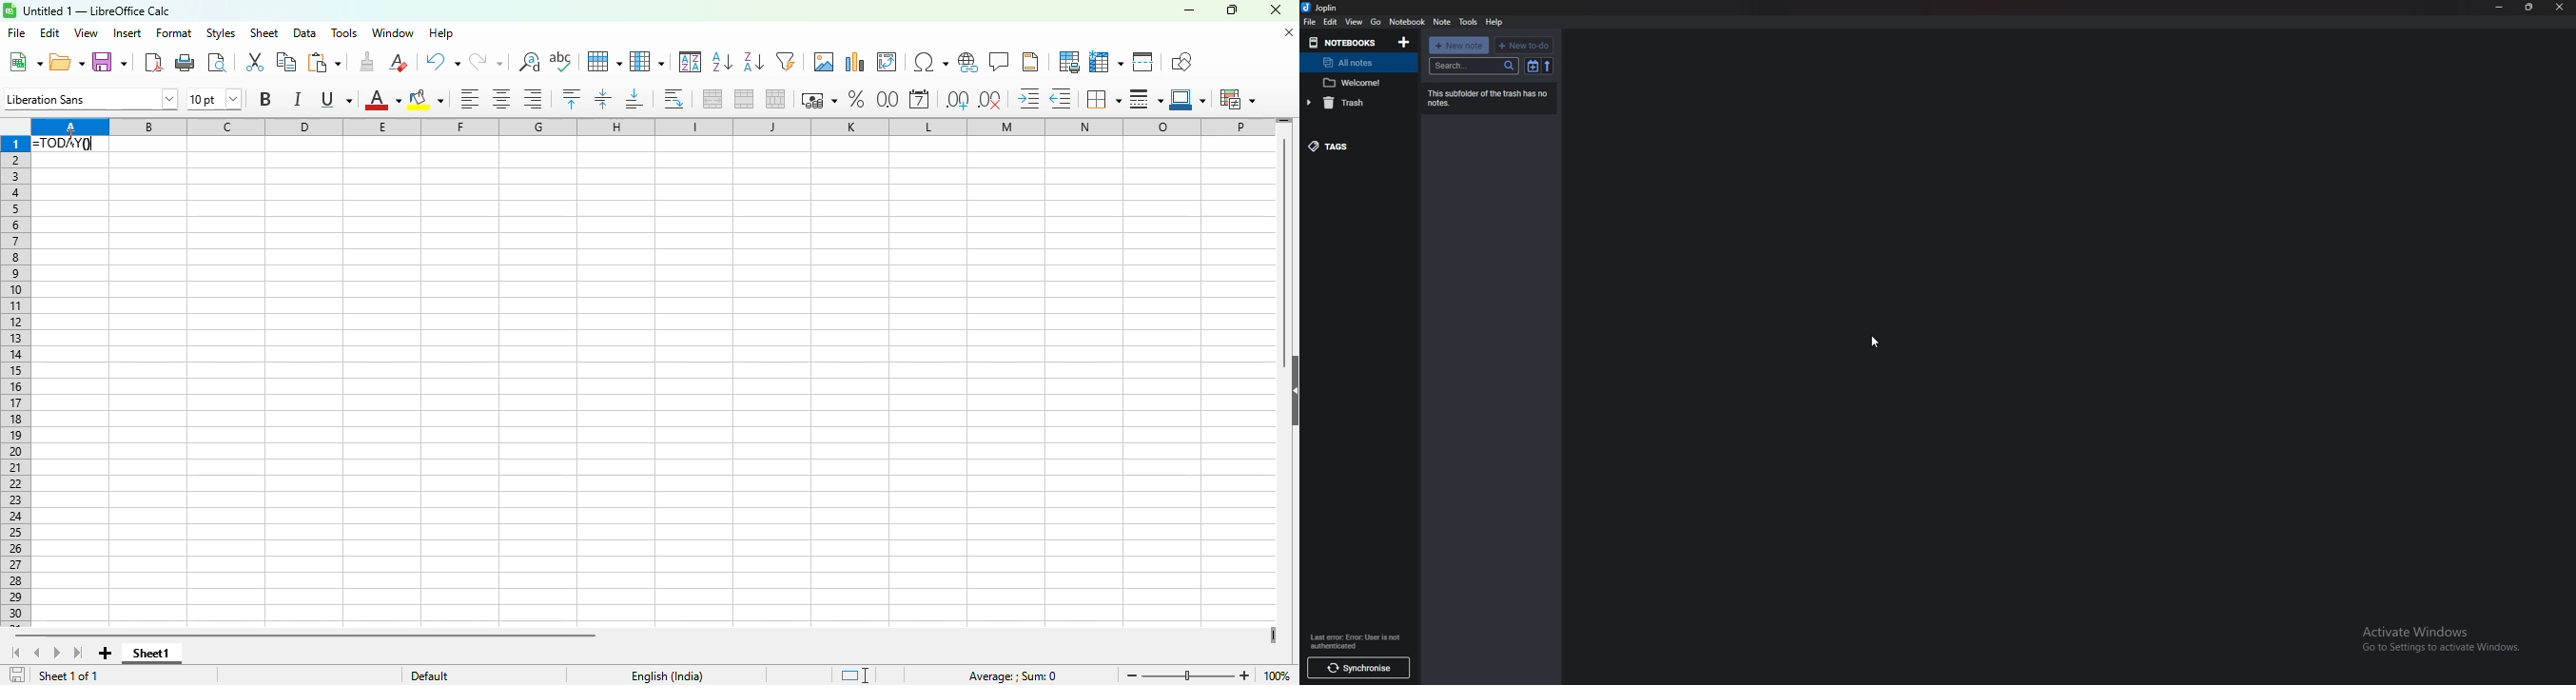 This screenshot has height=700, width=2576. What do you see at coordinates (430, 675) in the screenshot?
I see `default` at bounding box center [430, 675].